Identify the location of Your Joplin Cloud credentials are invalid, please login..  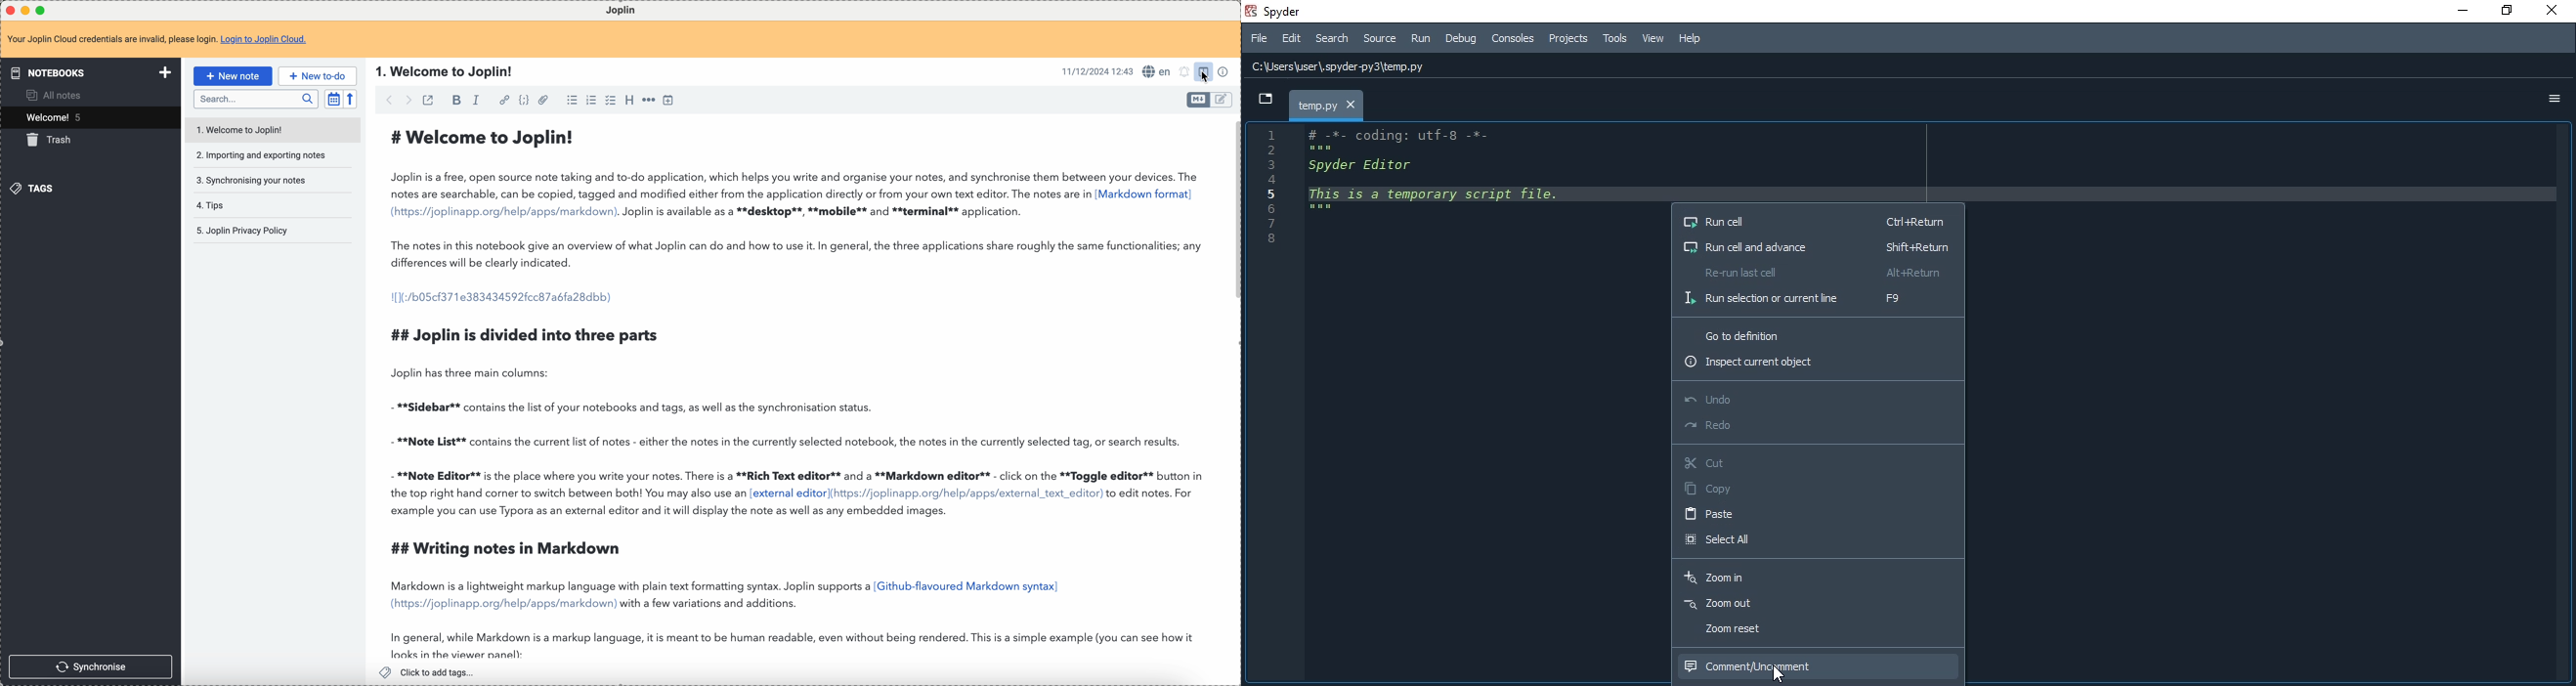
(111, 41).